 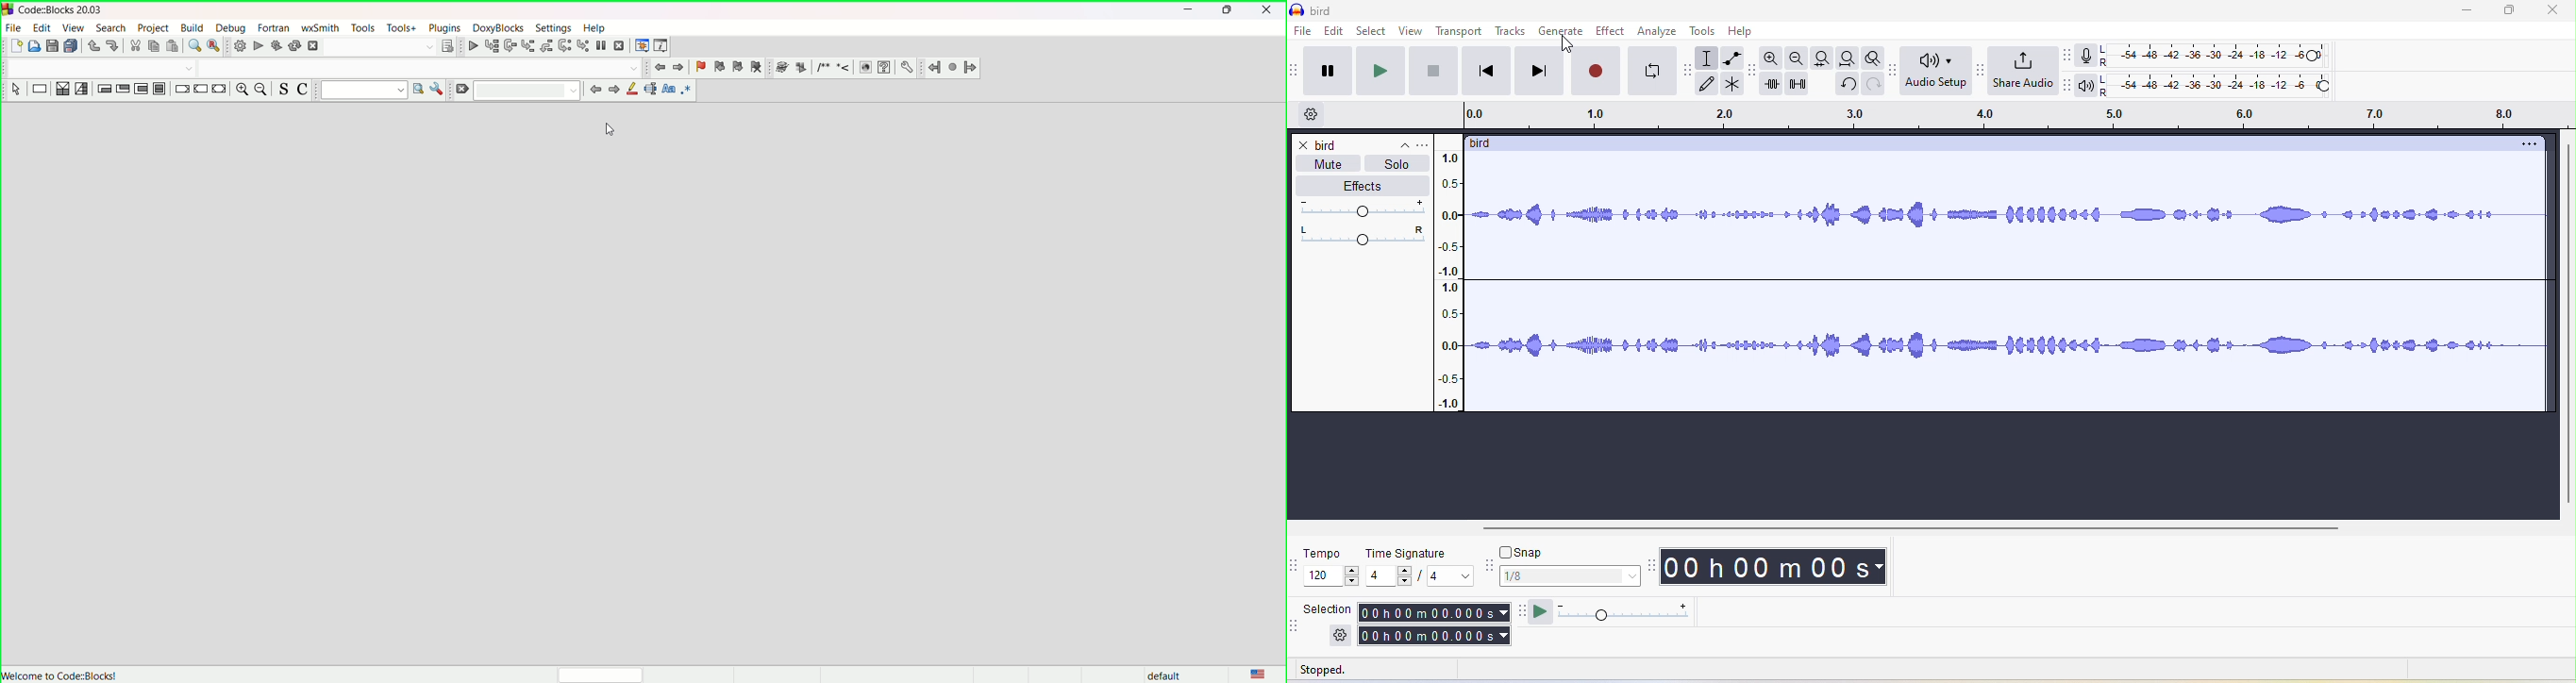 I want to click on select, so click(x=1374, y=33).